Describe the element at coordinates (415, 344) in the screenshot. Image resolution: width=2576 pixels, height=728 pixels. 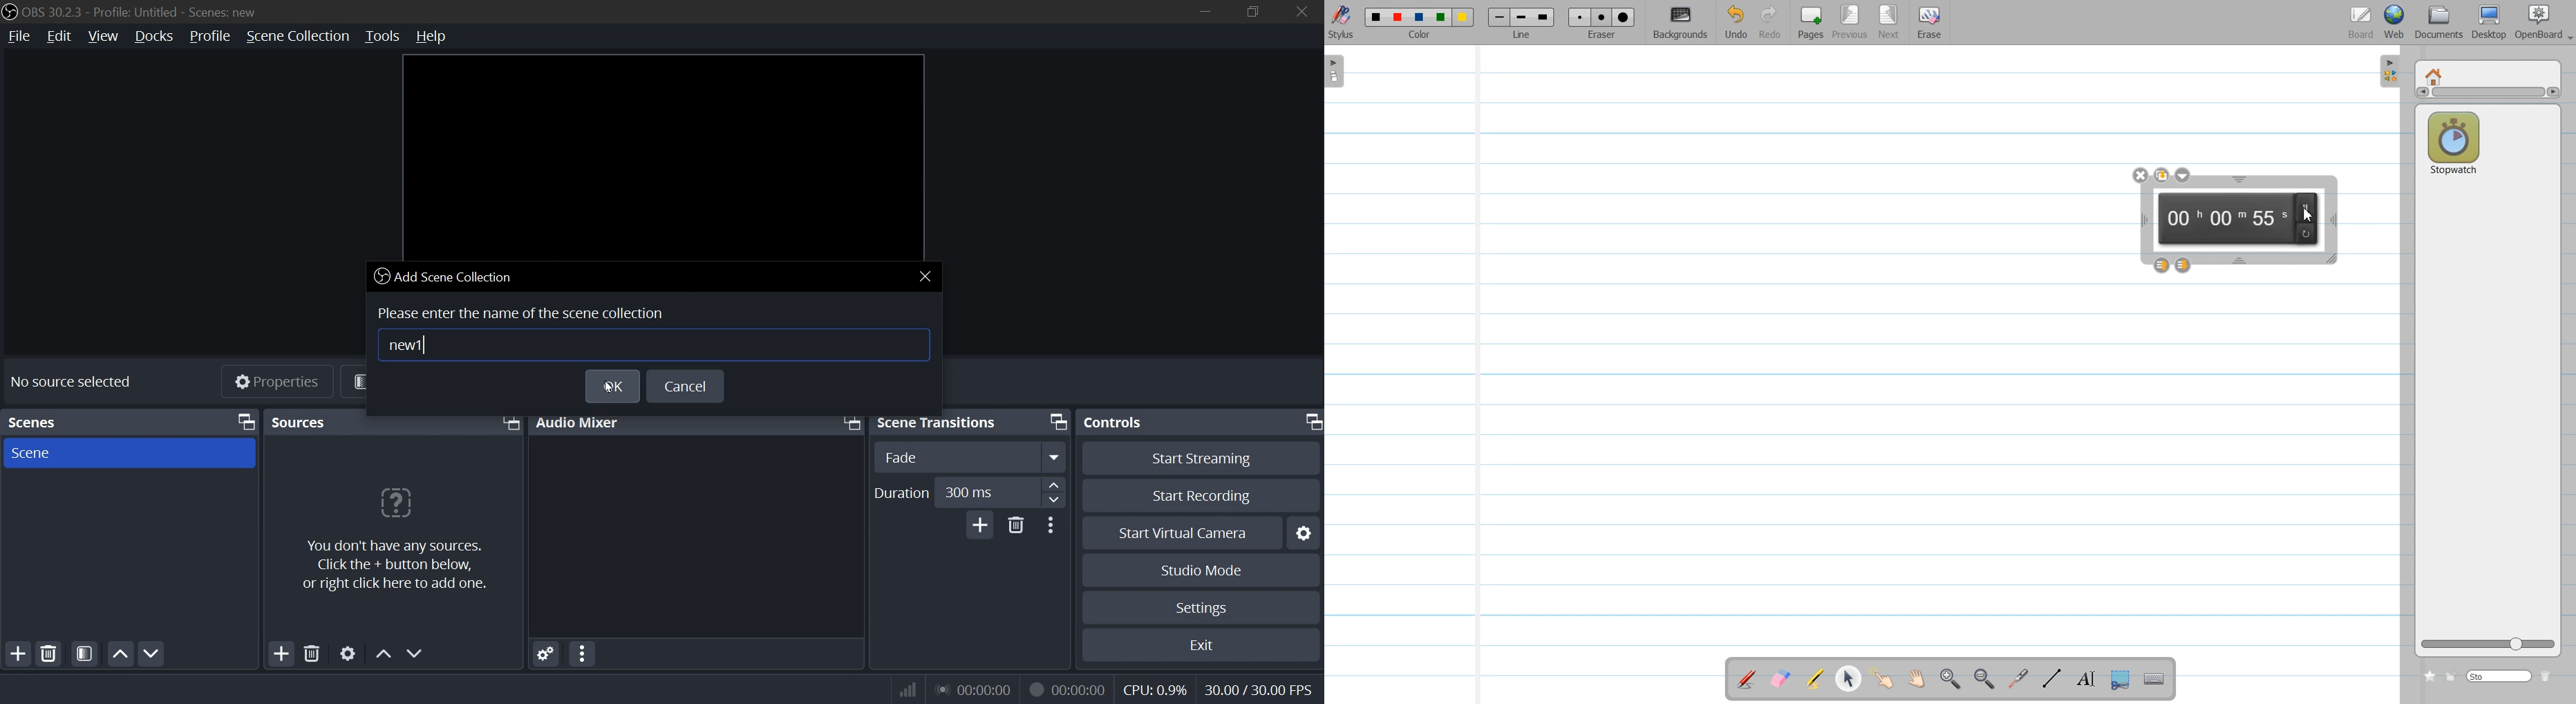
I see `new` at that location.